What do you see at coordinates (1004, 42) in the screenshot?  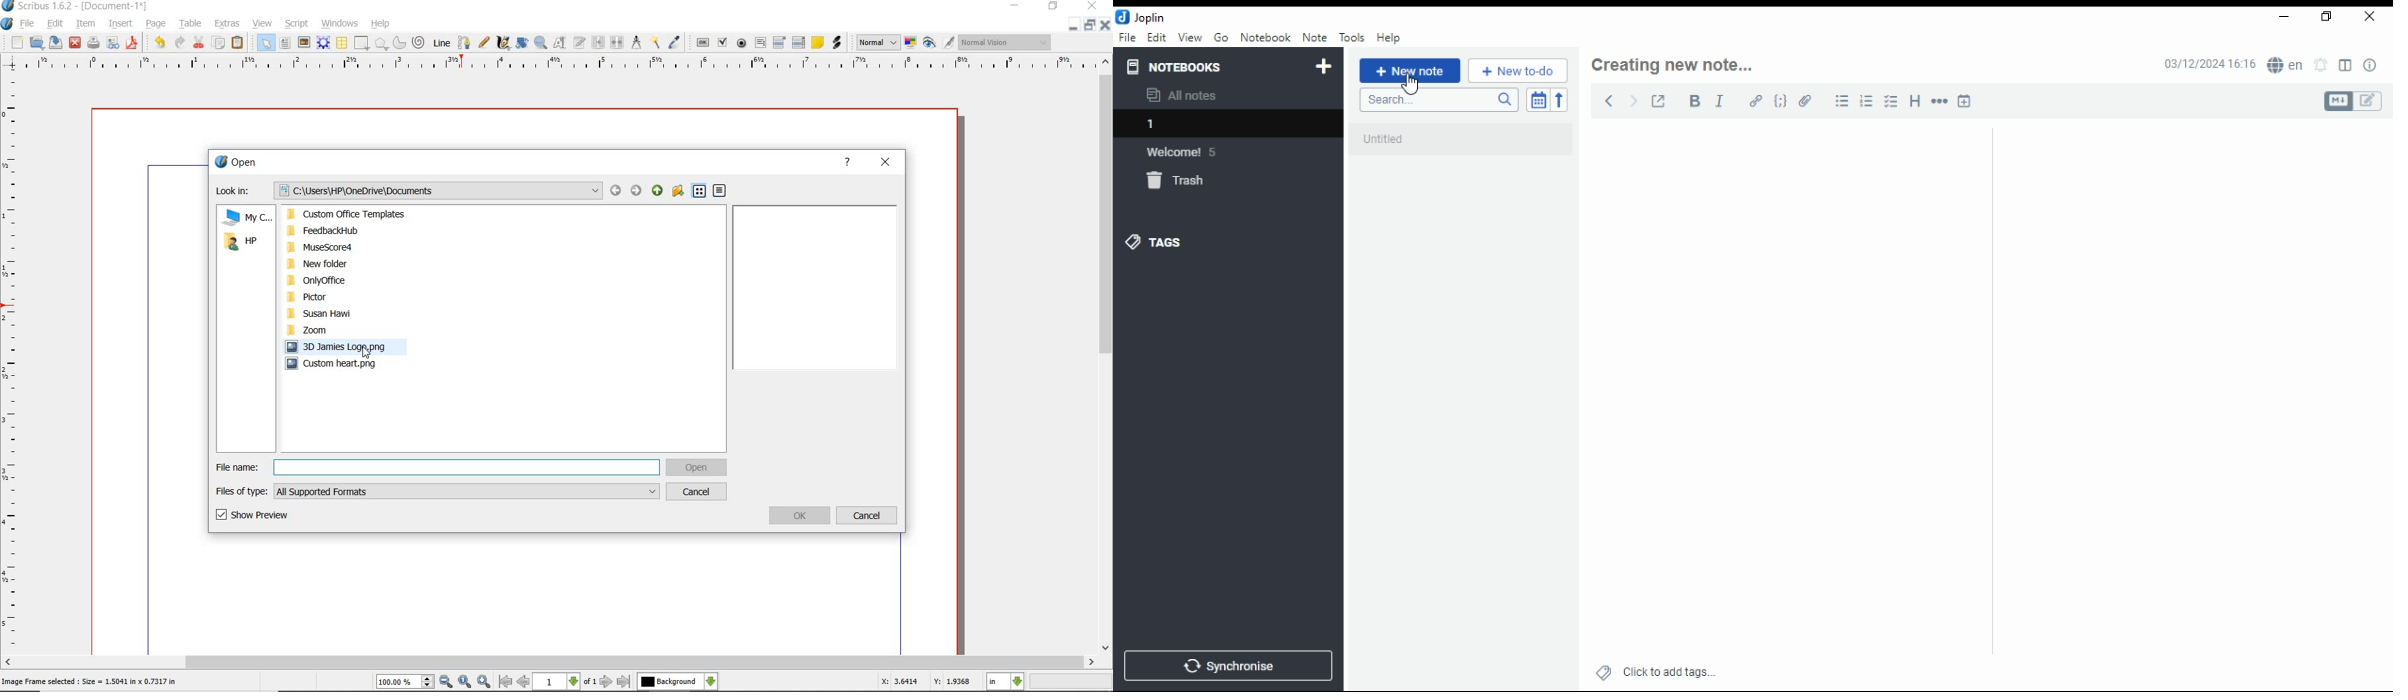 I see `visual appearance of the display` at bounding box center [1004, 42].